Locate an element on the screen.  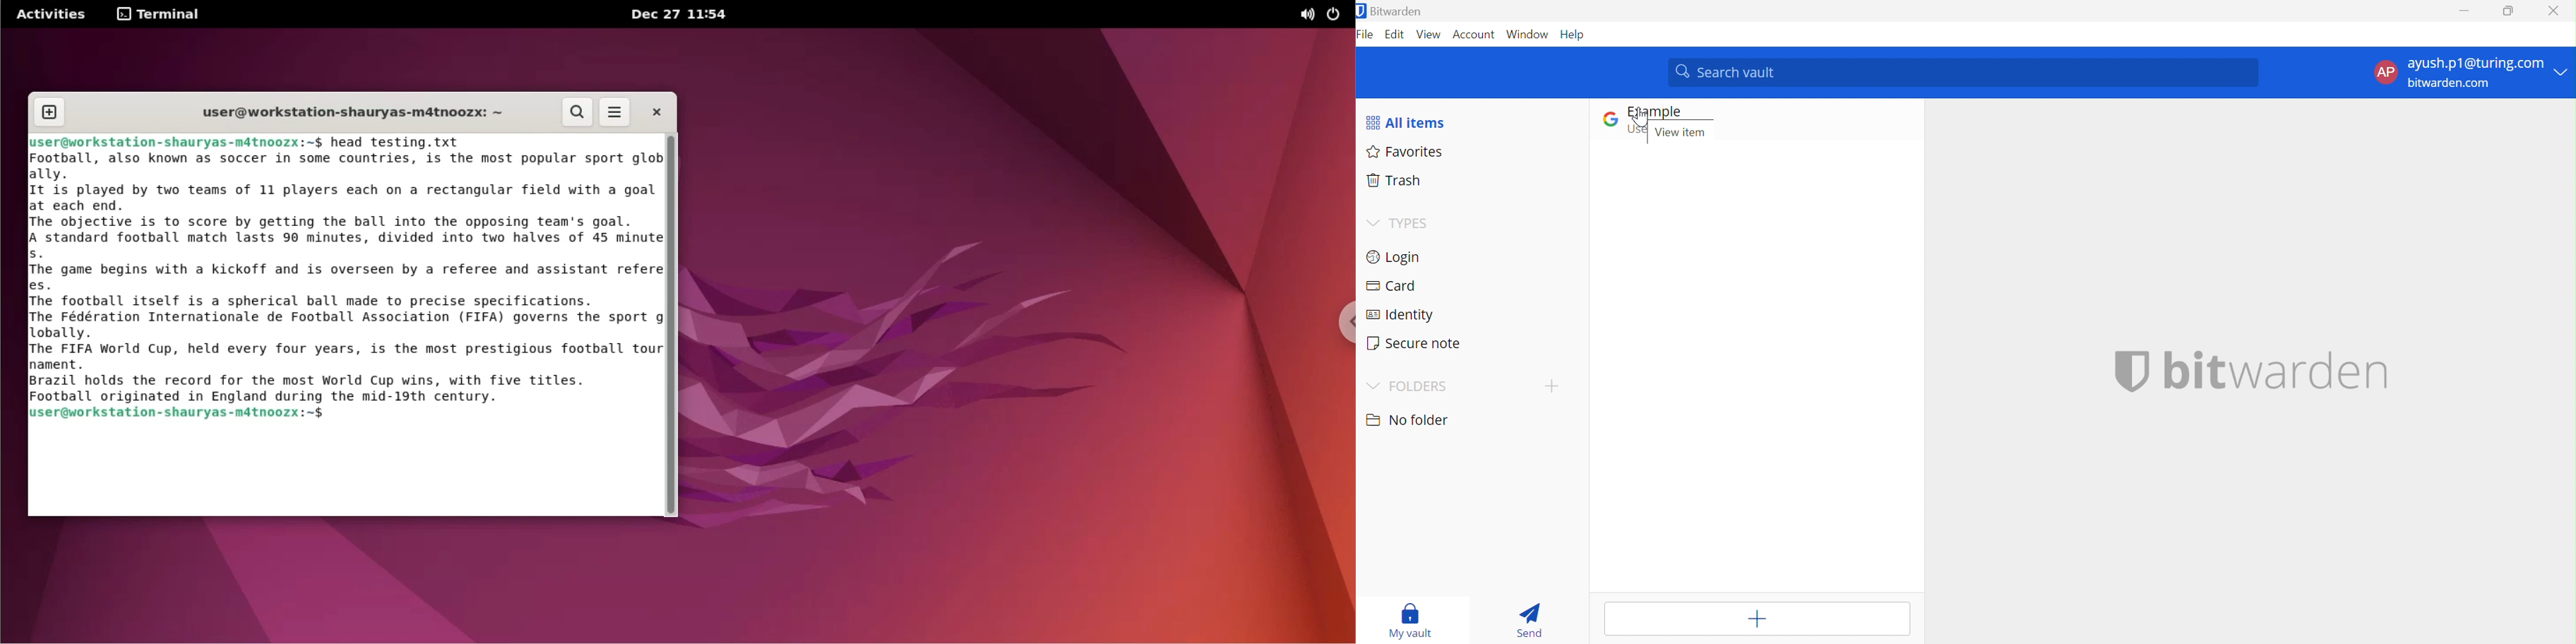
date and time dec 27 11:54 is located at coordinates (685, 16).